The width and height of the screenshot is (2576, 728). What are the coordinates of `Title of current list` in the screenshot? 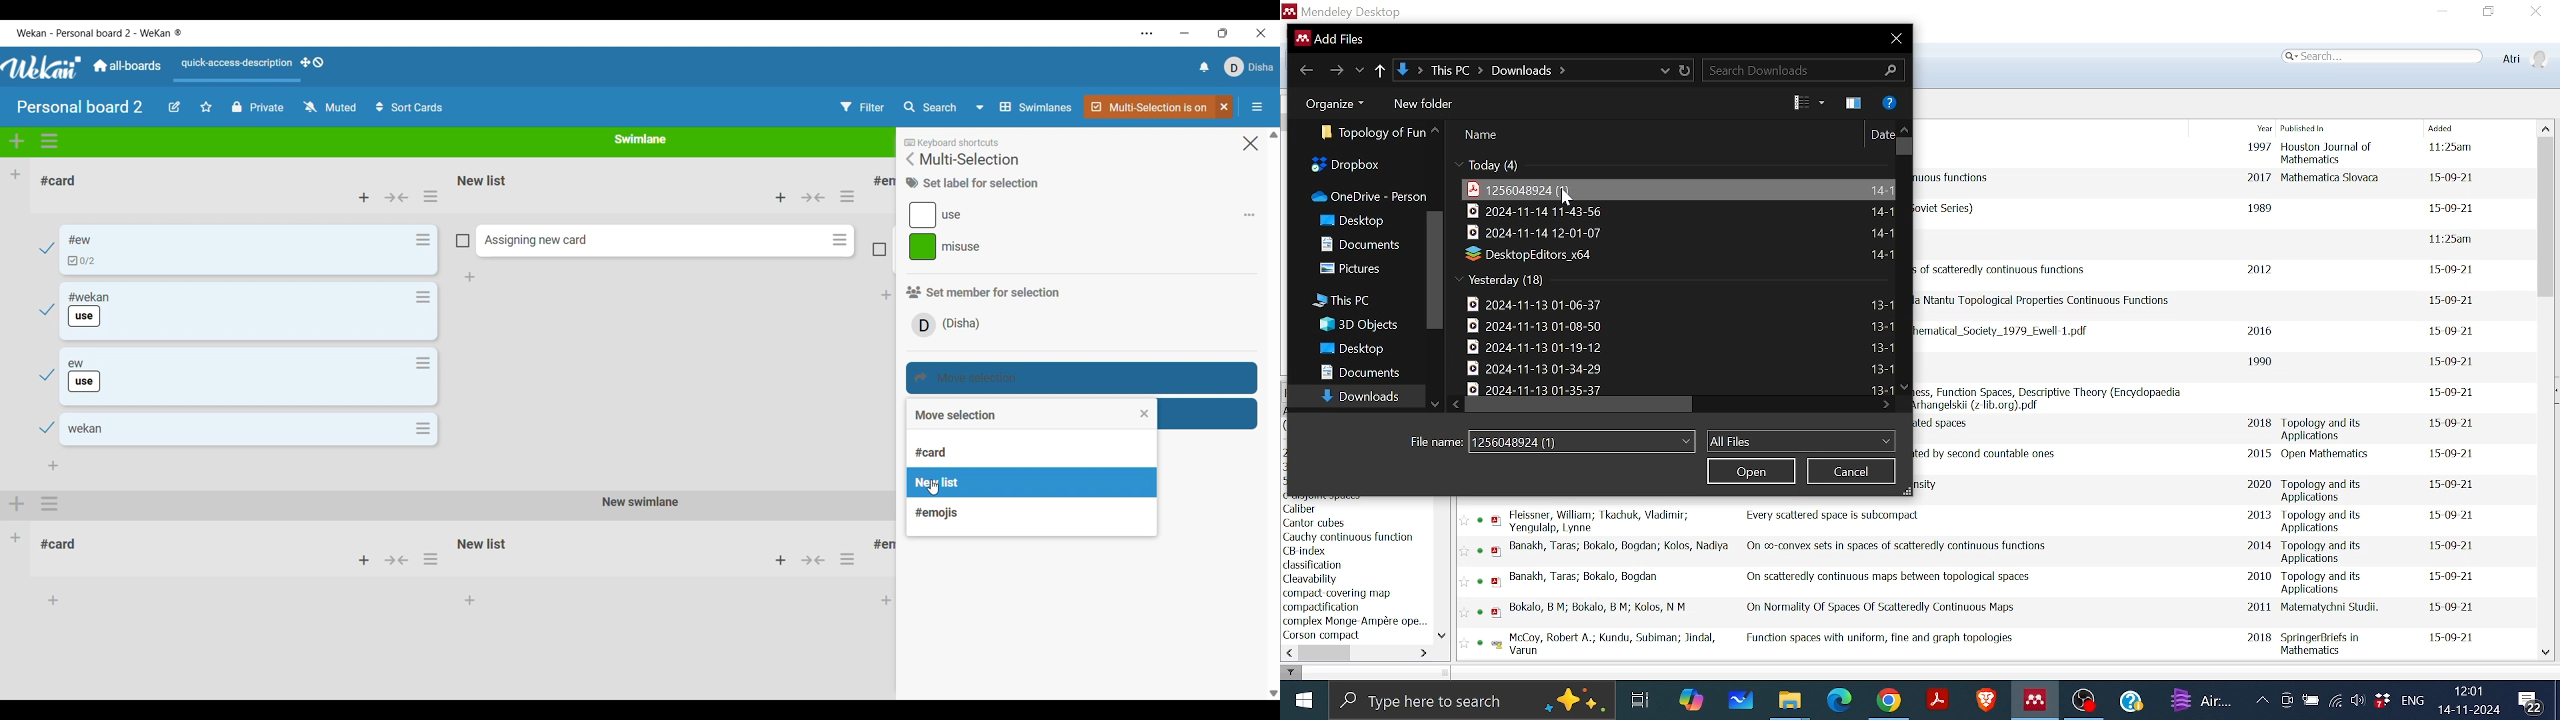 It's located at (956, 415).